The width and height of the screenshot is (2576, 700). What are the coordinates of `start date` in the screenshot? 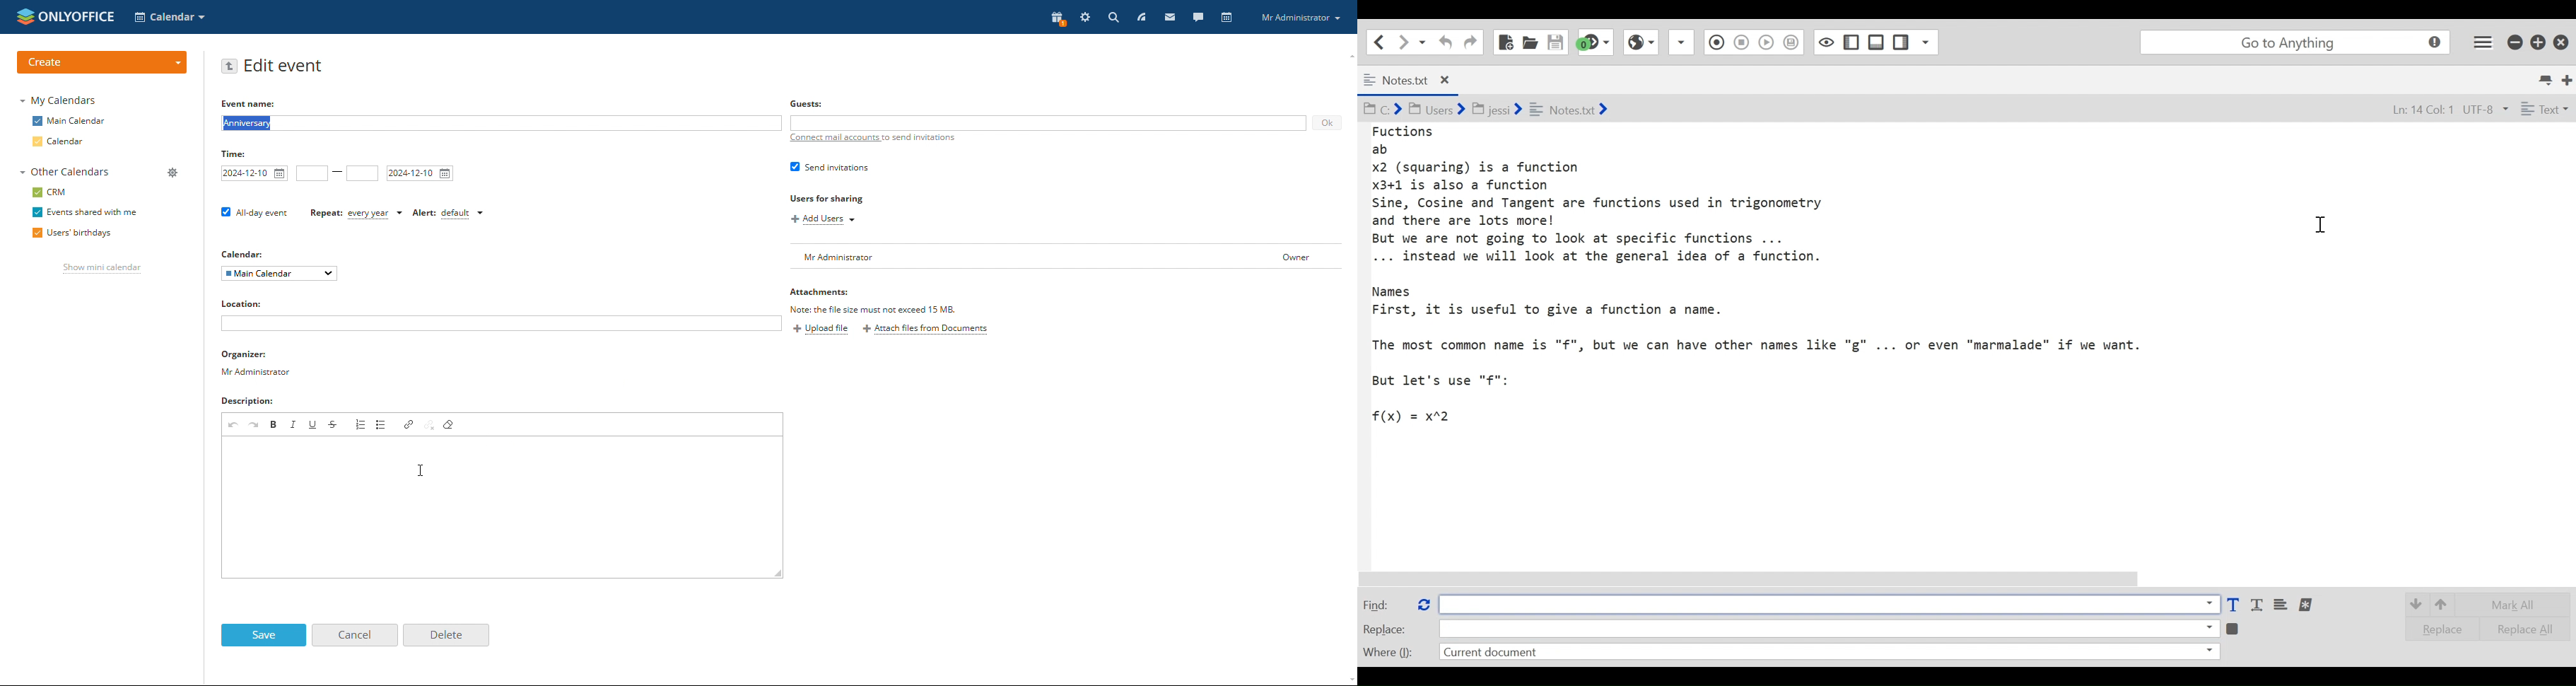 It's located at (254, 173).